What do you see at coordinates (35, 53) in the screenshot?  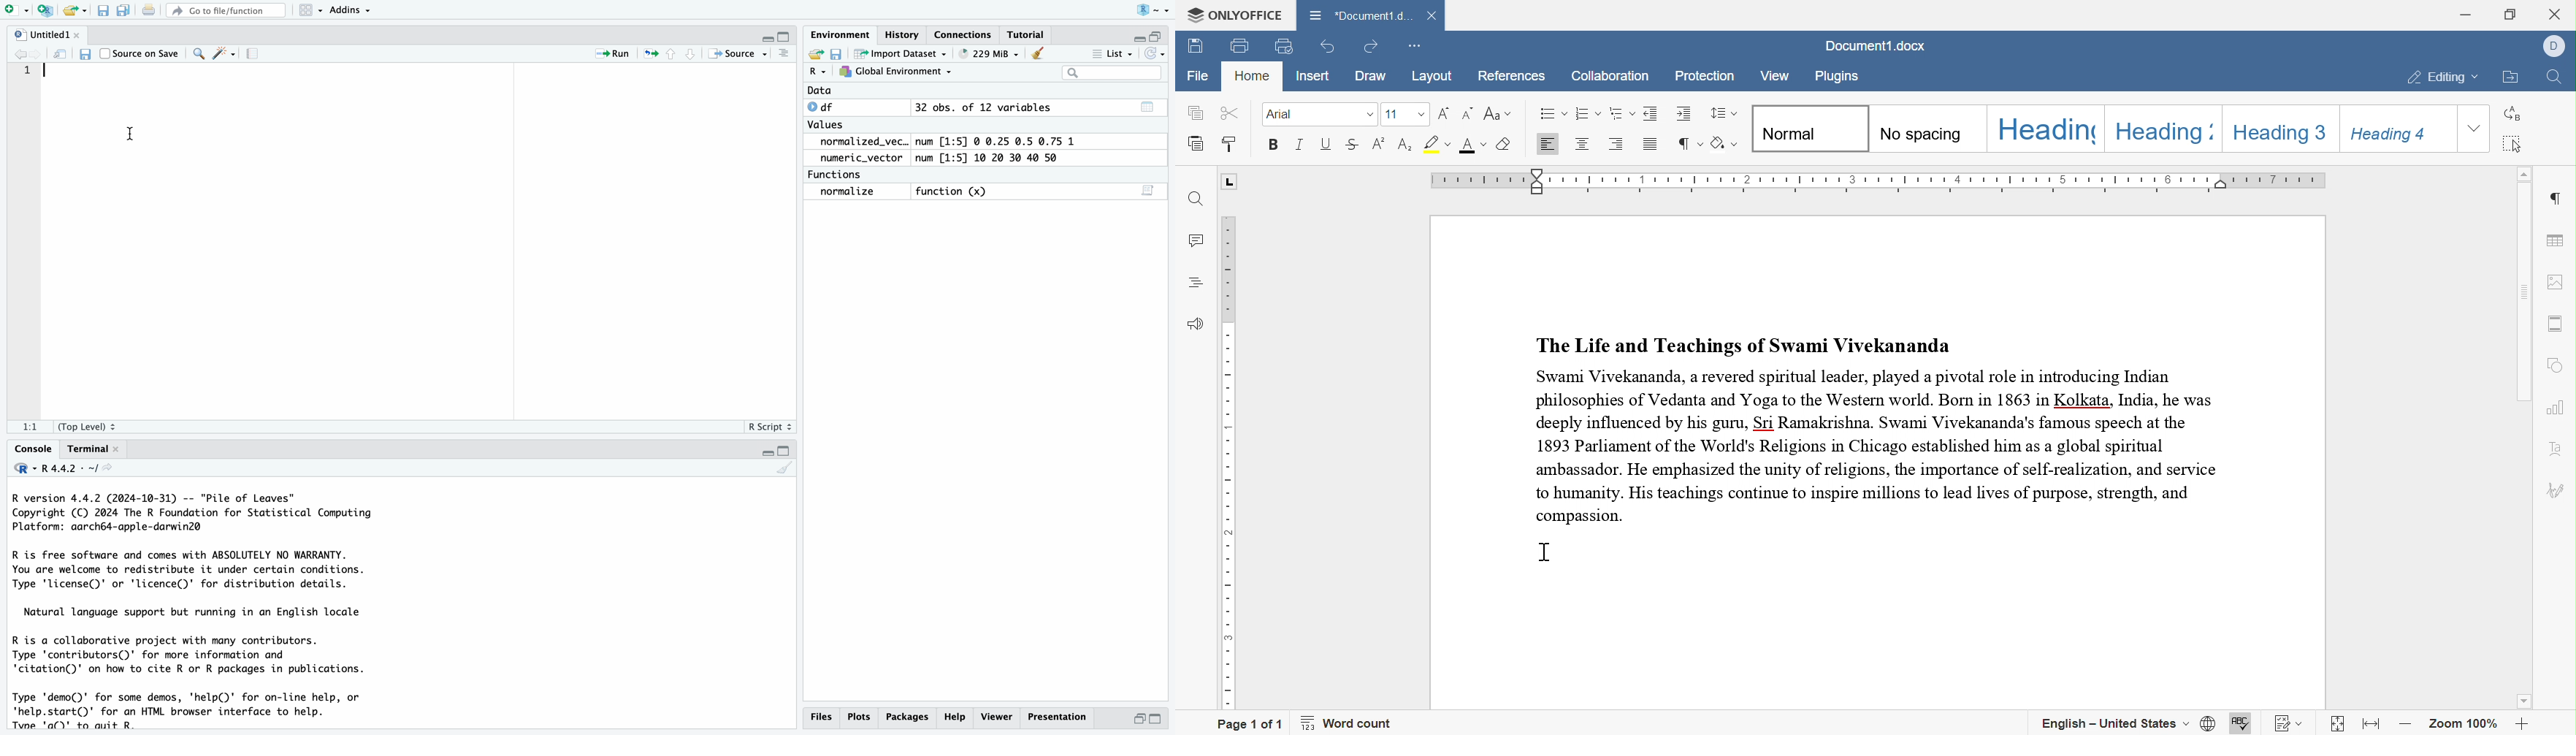 I see `go forward` at bounding box center [35, 53].